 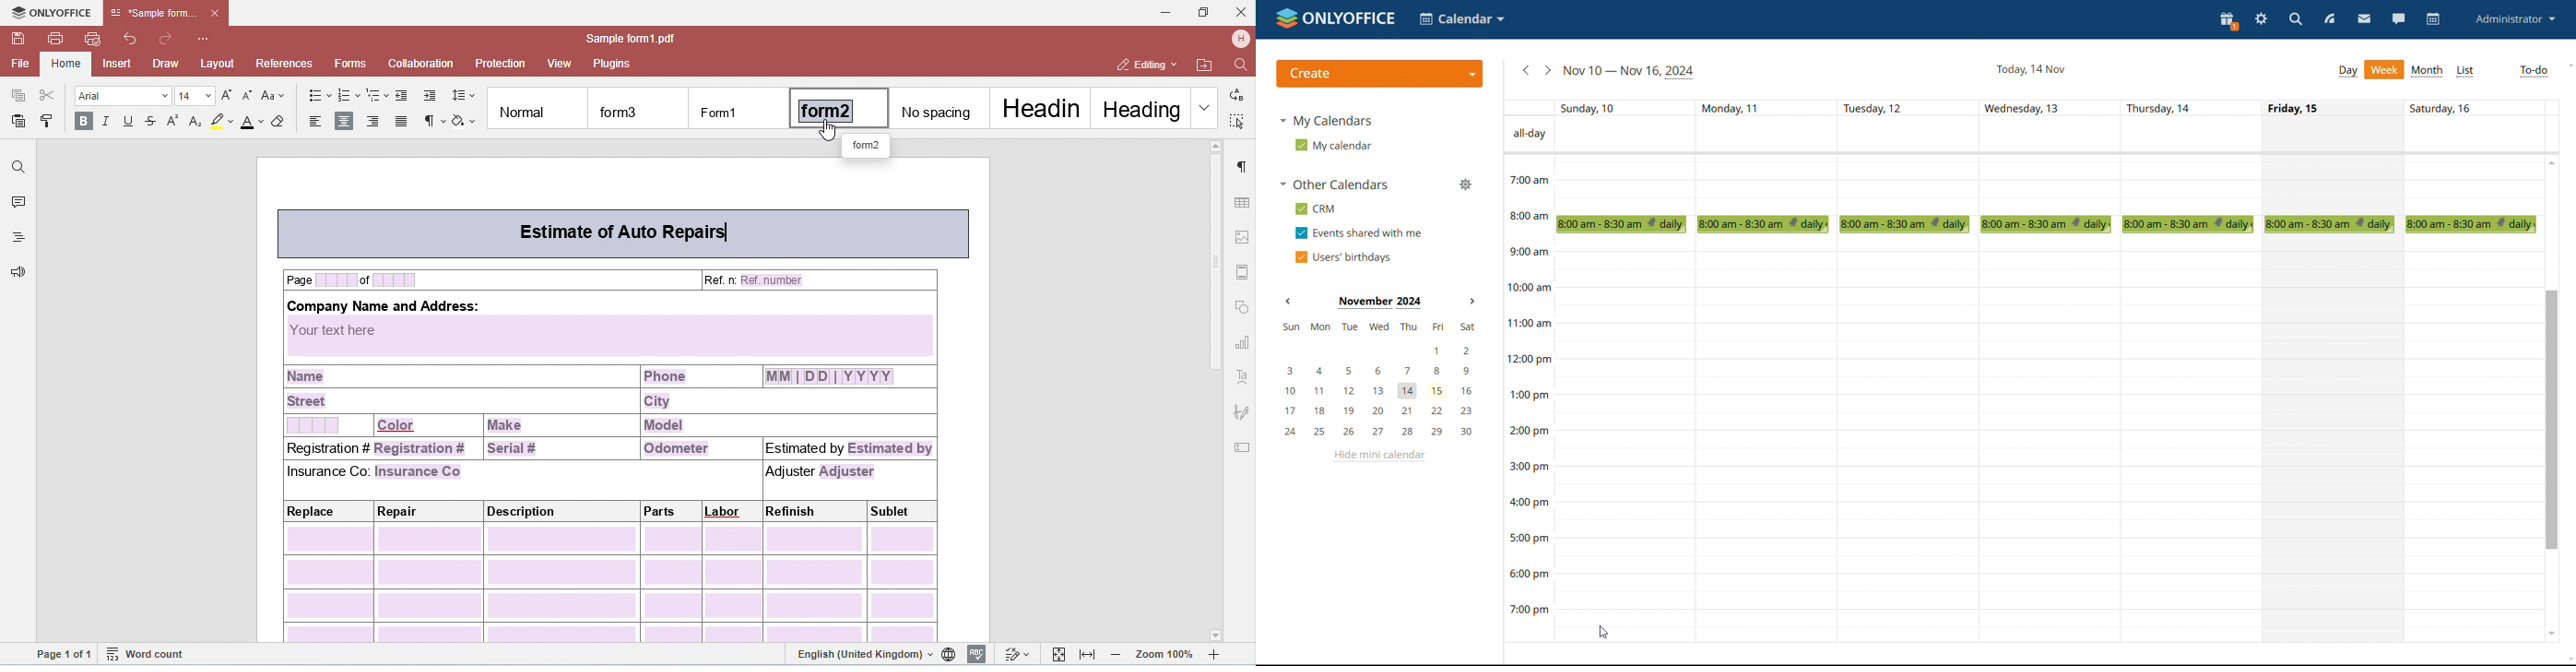 What do you see at coordinates (1465, 184) in the screenshot?
I see `manage` at bounding box center [1465, 184].